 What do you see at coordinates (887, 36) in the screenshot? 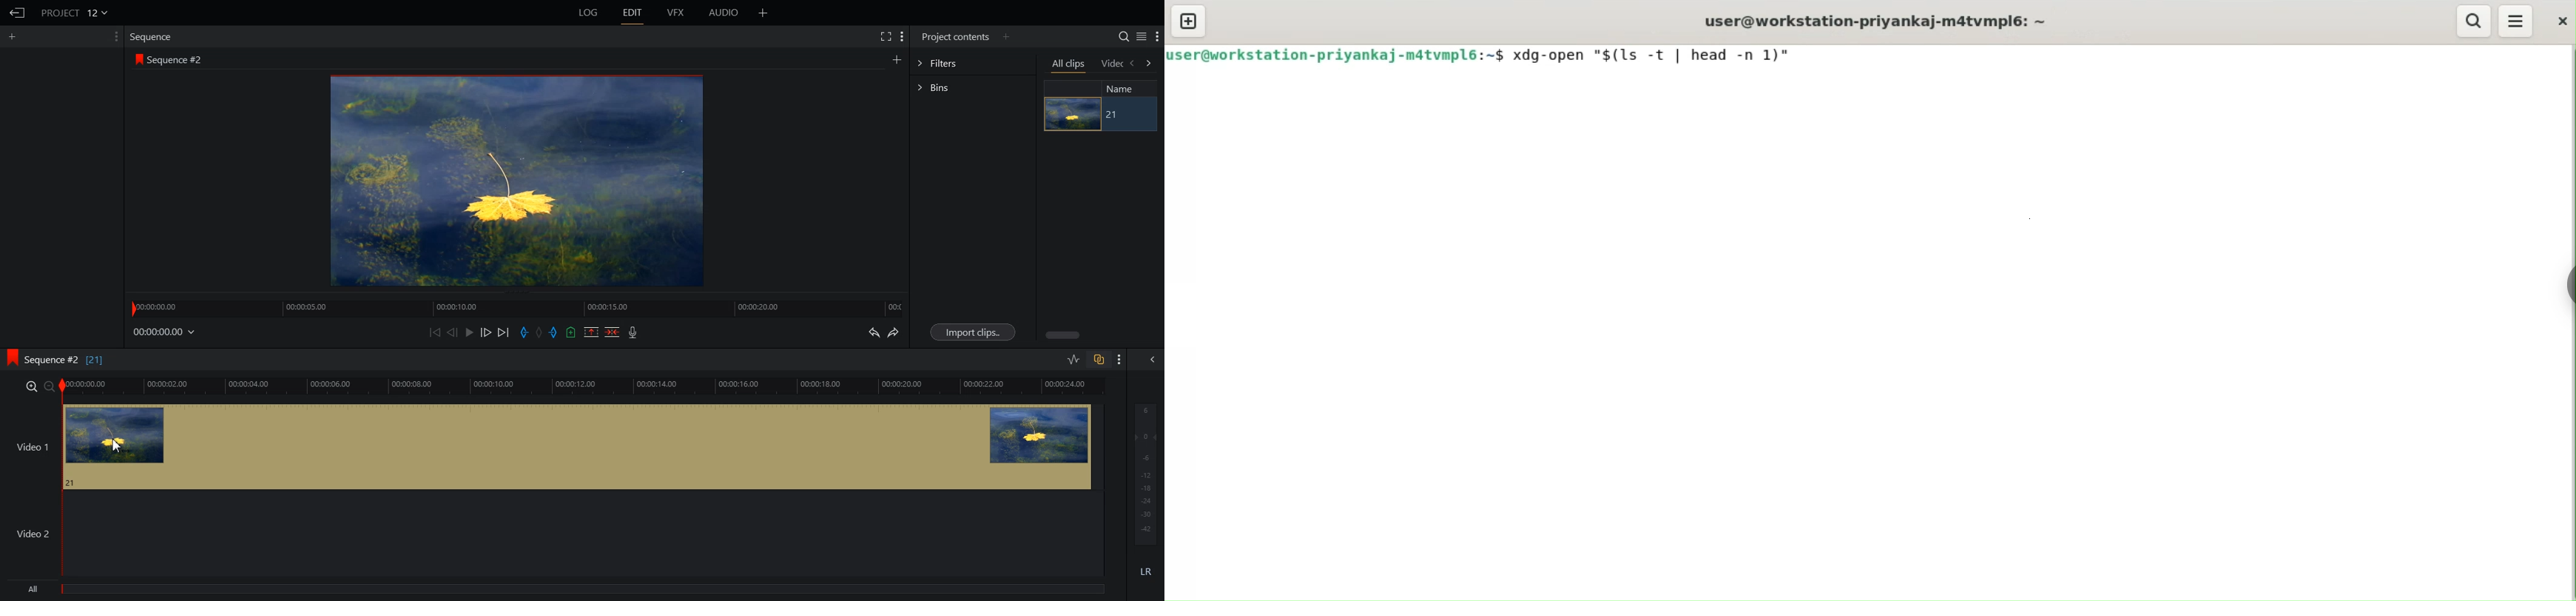
I see `Full Screen` at bounding box center [887, 36].